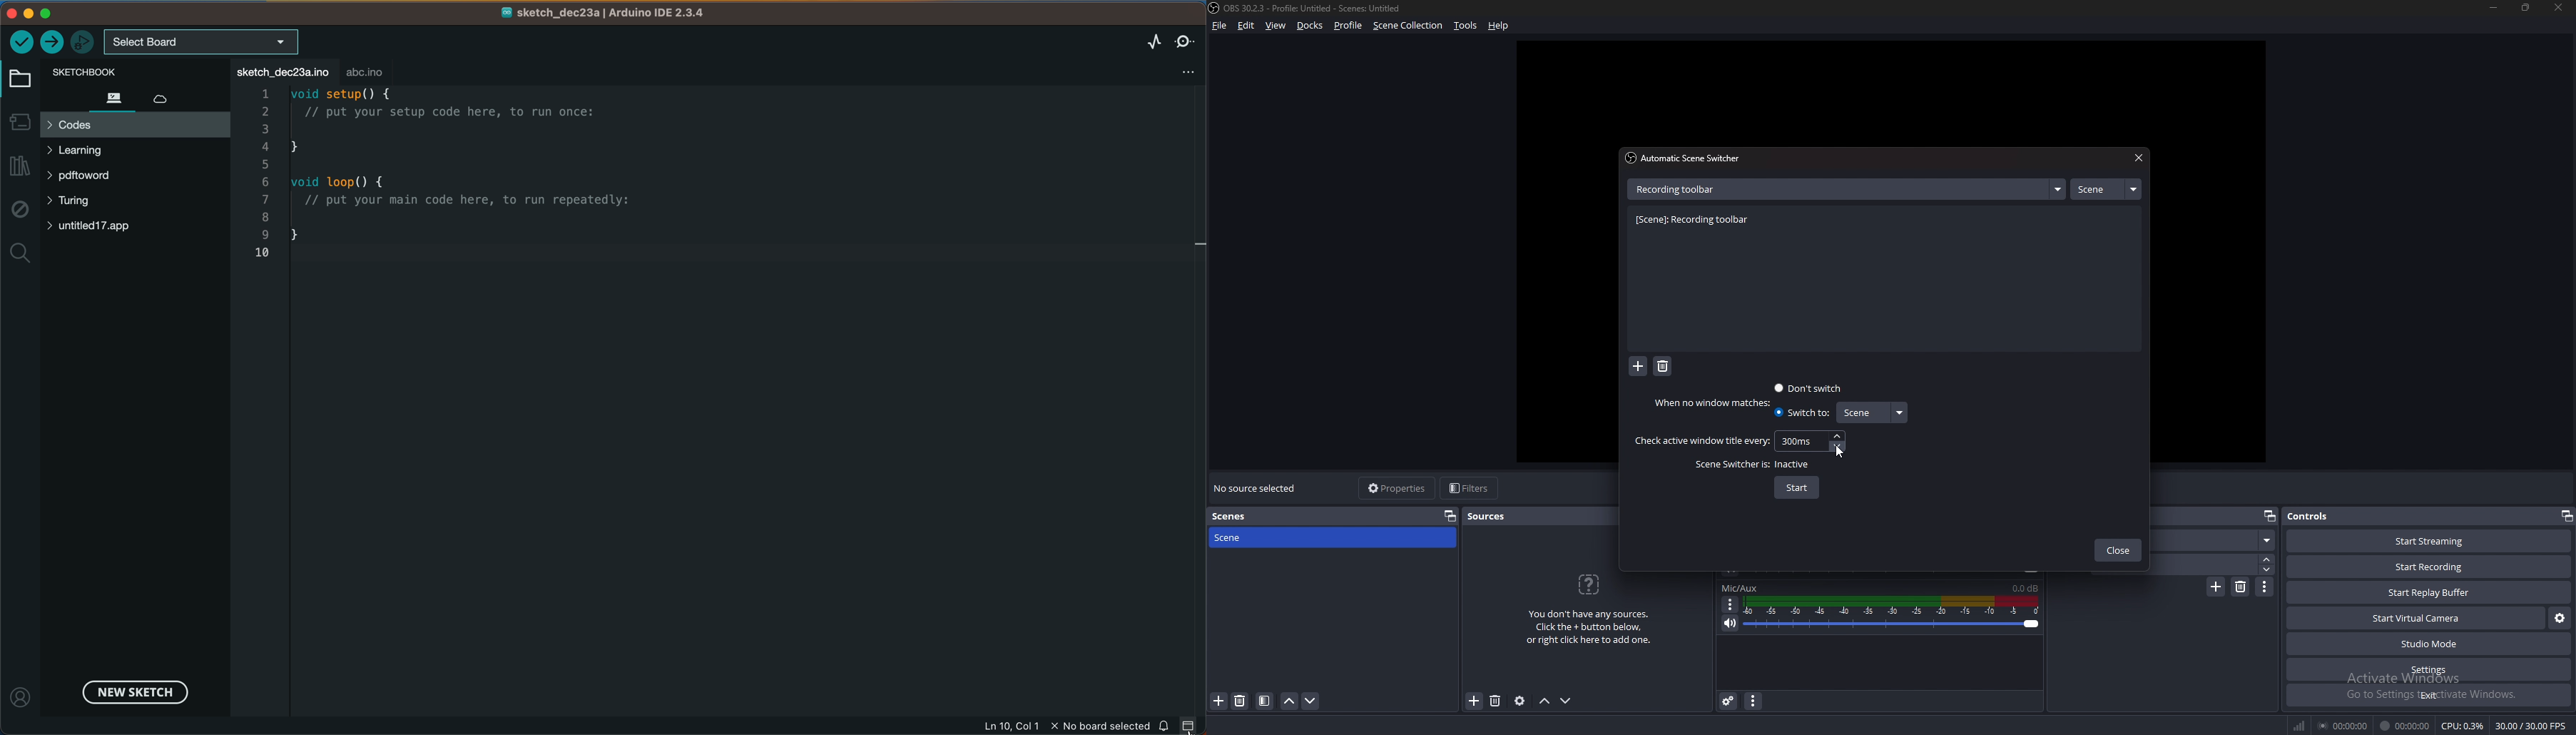  What do you see at coordinates (1450, 515) in the screenshot?
I see `pop out` at bounding box center [1450, 515].